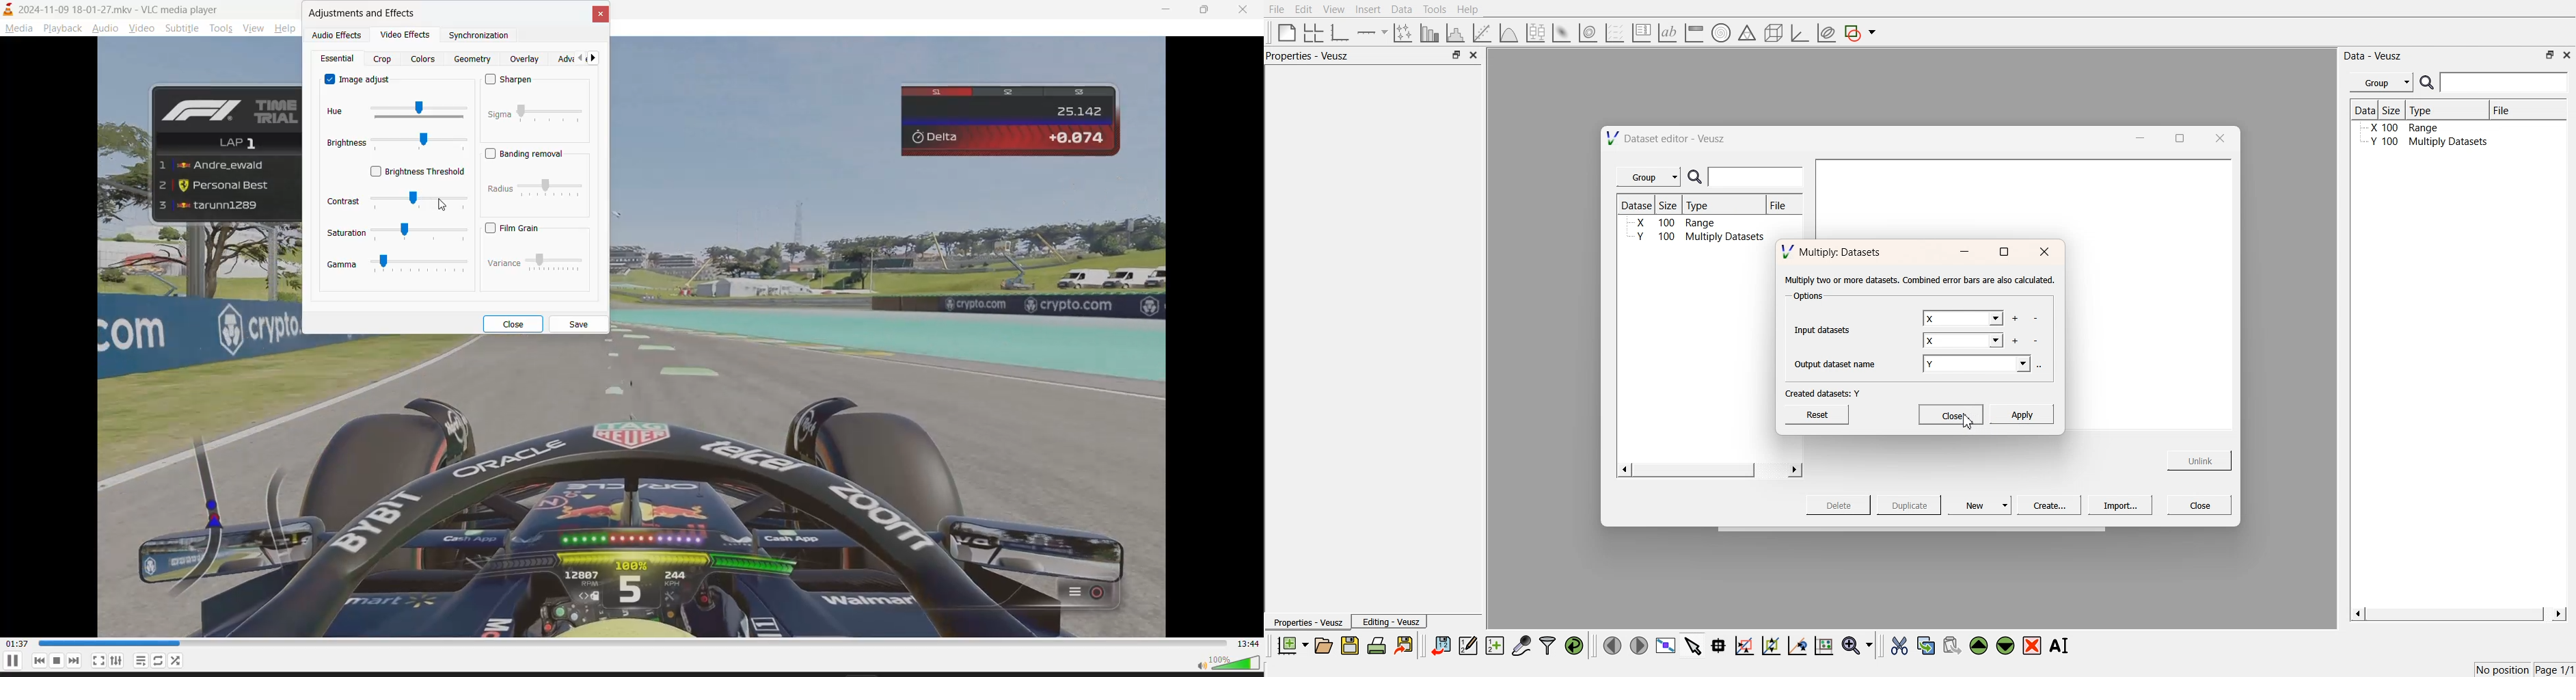 The height and width of the screenshot is (700, 2576). I want to click on close, so click(515, 324).